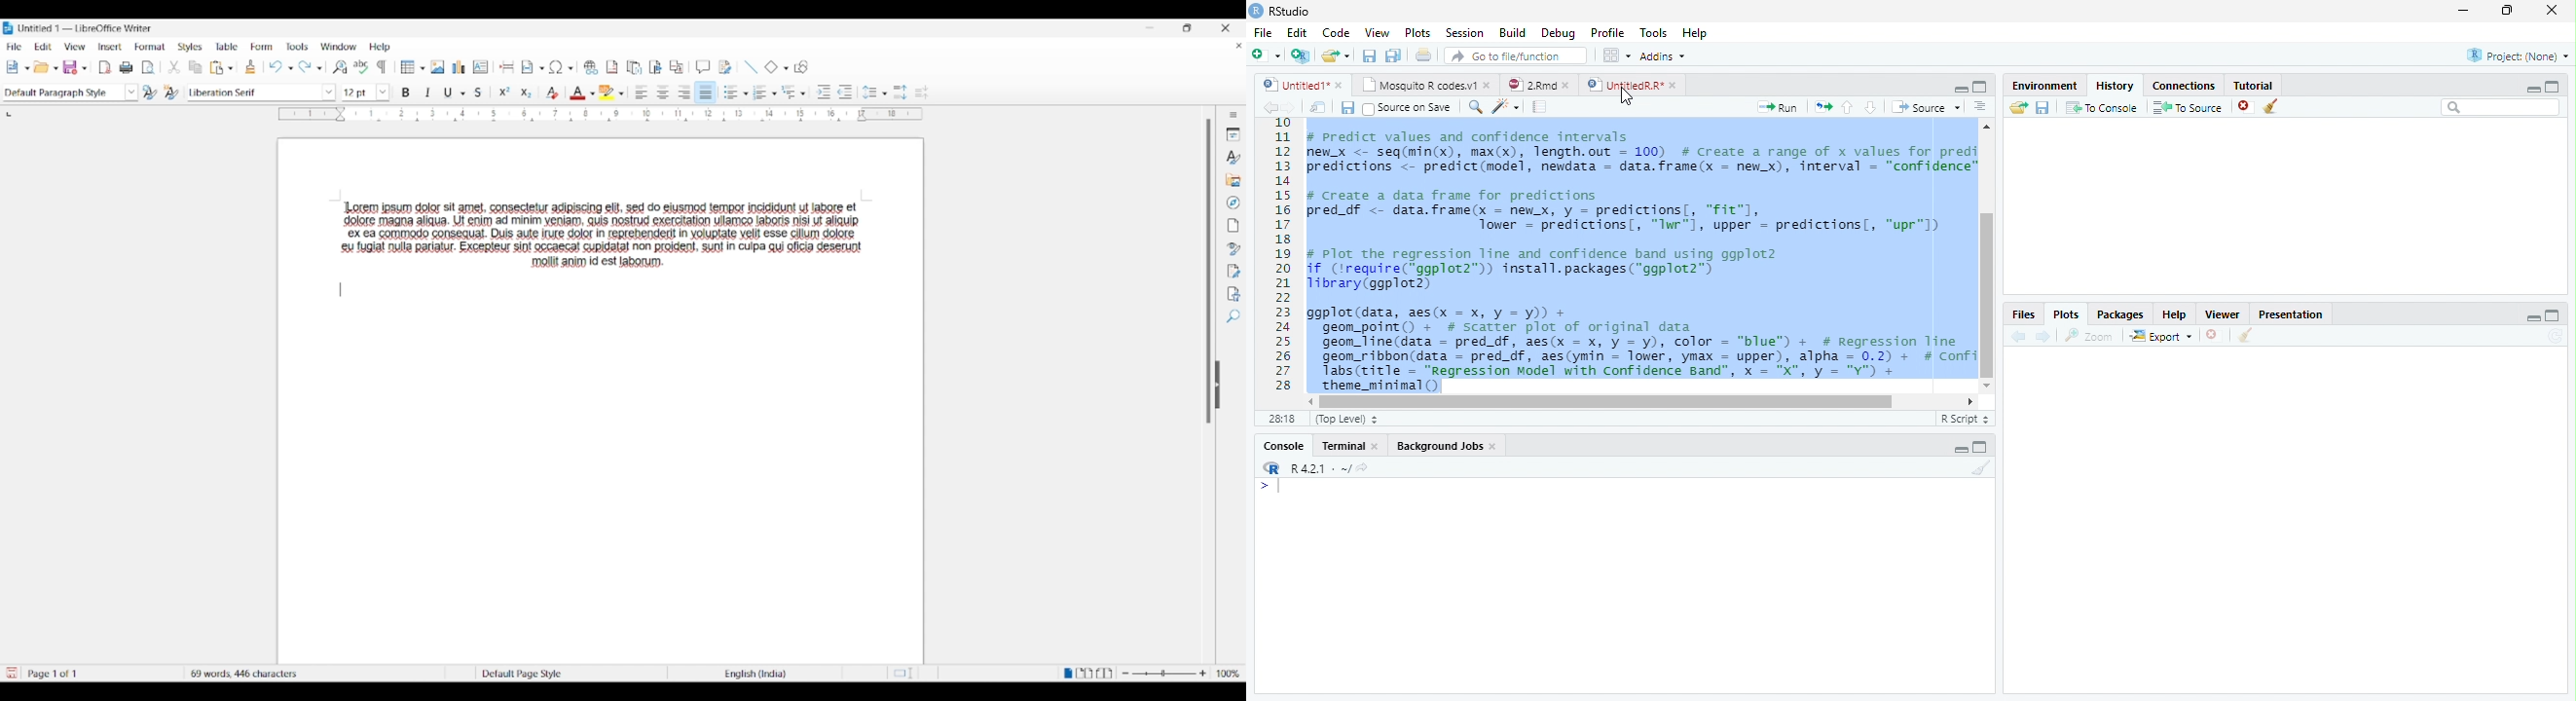  What do you see at coordinates (1233, 115) in the screenshot?
I see `Sidebar settings` at bounding box center [1233, 115].